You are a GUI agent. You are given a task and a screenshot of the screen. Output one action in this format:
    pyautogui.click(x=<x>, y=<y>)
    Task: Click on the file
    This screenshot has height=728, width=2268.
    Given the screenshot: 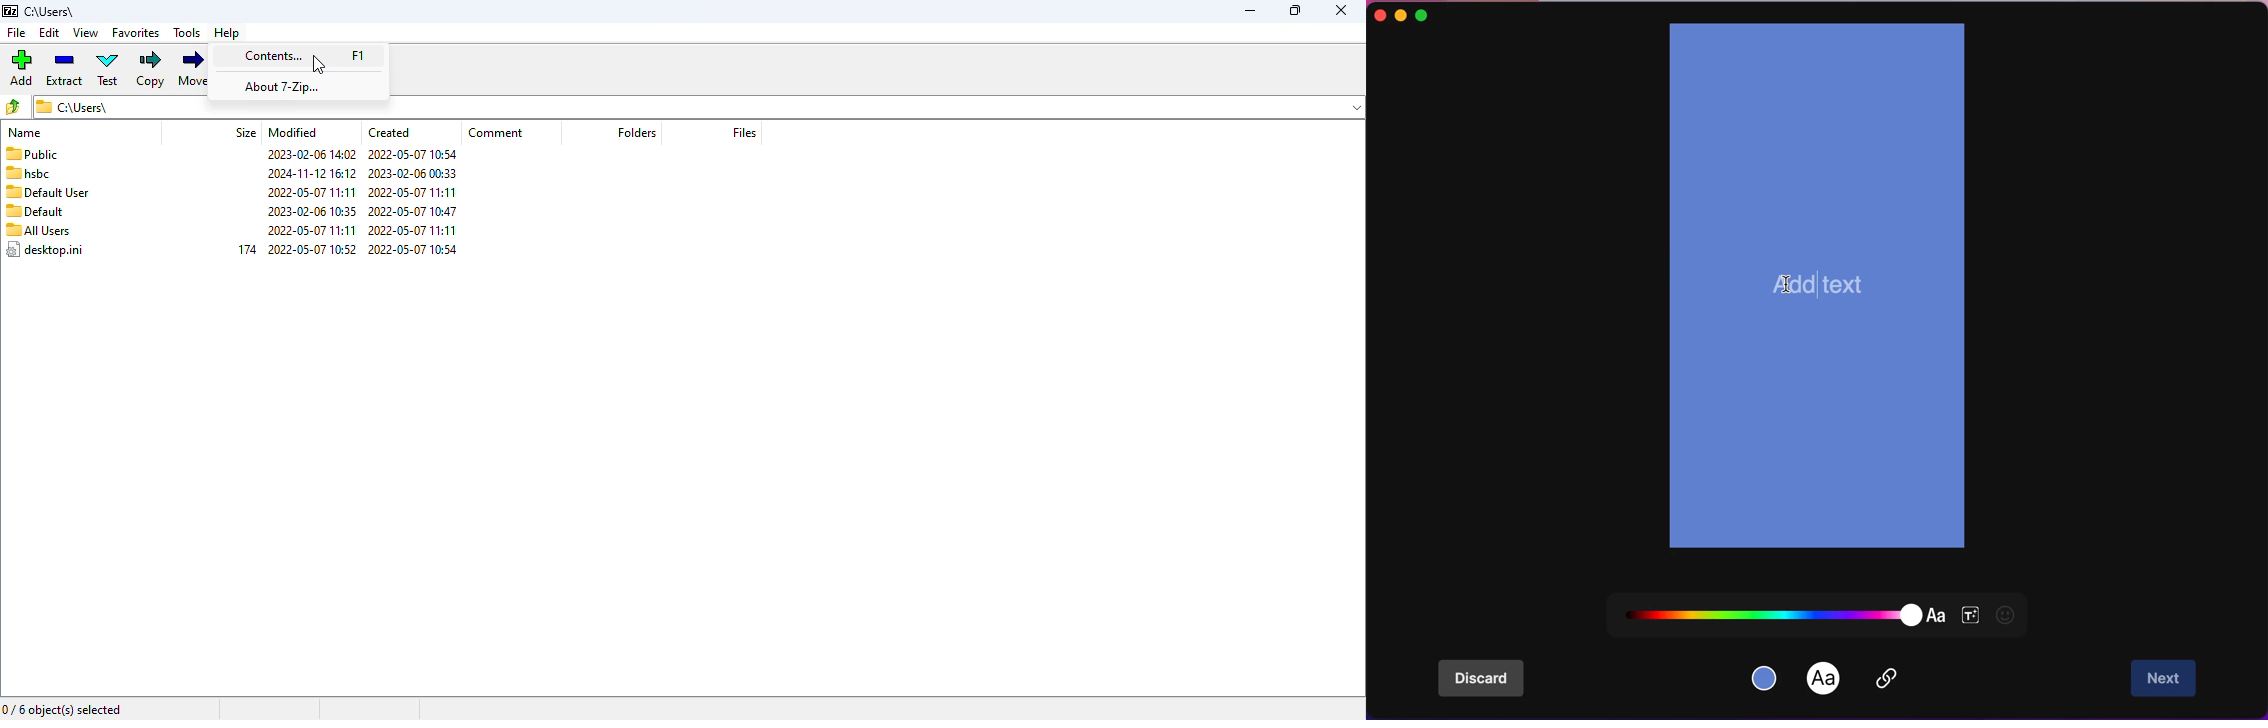 What is the action you would take?
    pyautogui.click(x=17, y=32)
    